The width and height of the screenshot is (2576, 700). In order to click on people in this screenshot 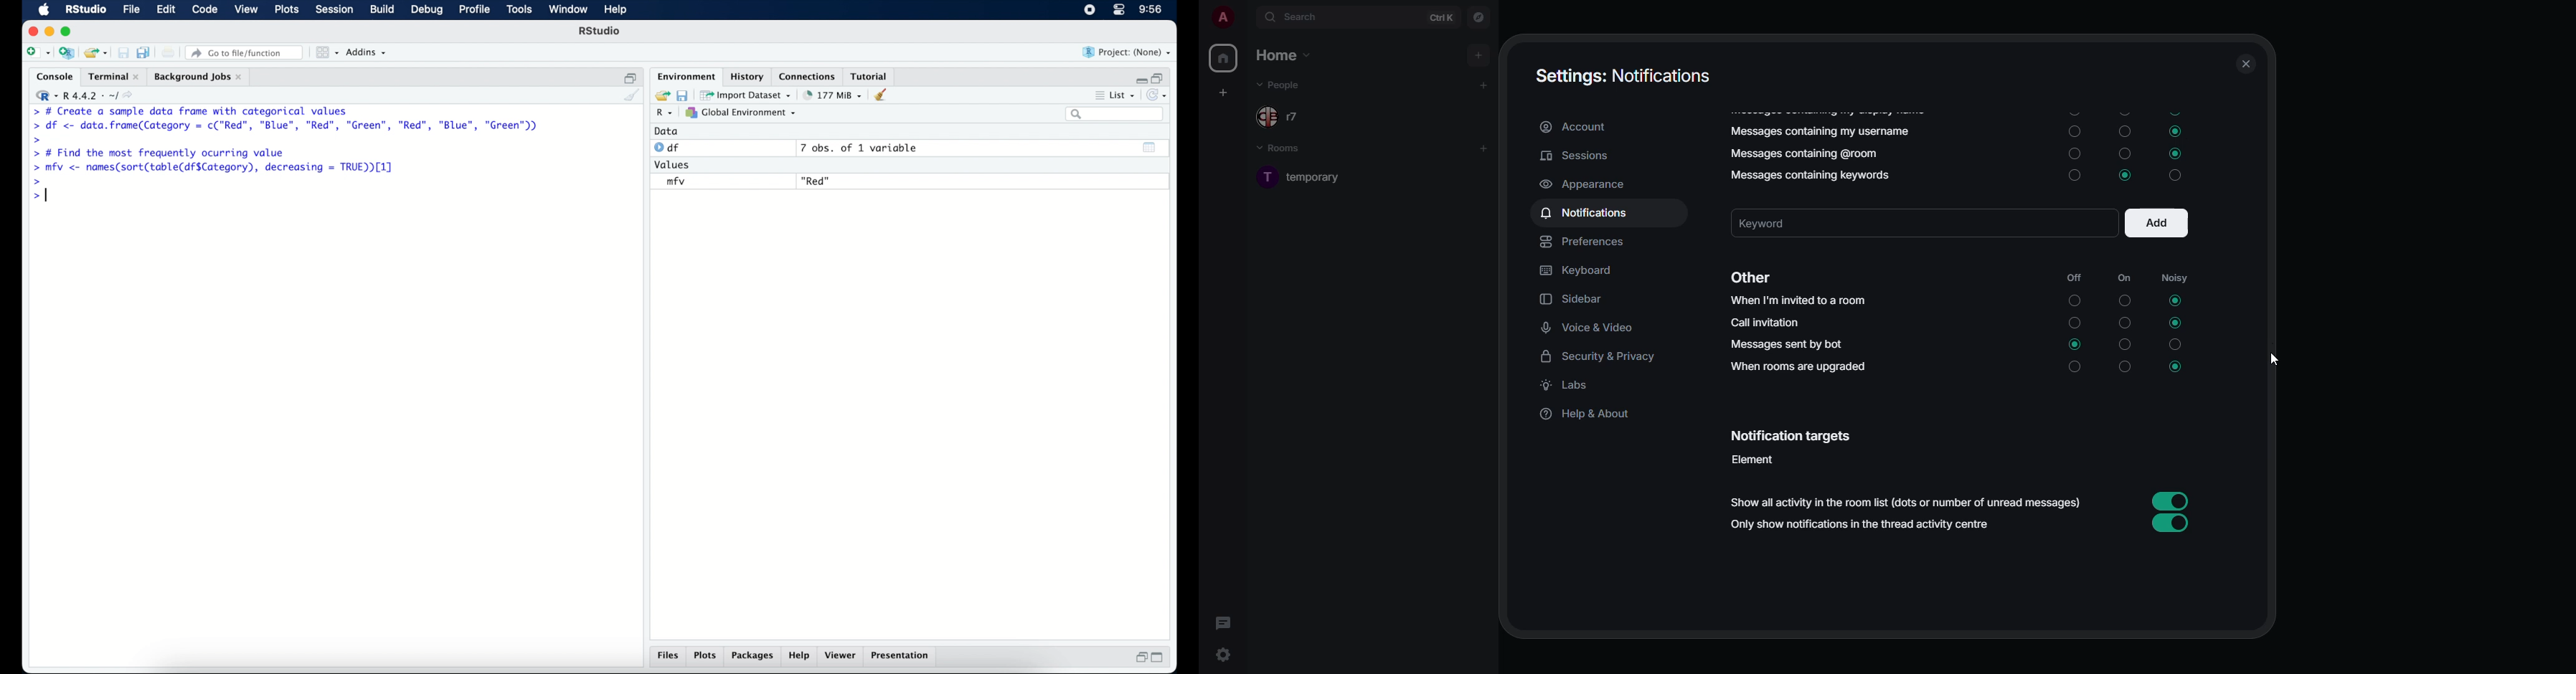, I will do `click(1290, 118)`.